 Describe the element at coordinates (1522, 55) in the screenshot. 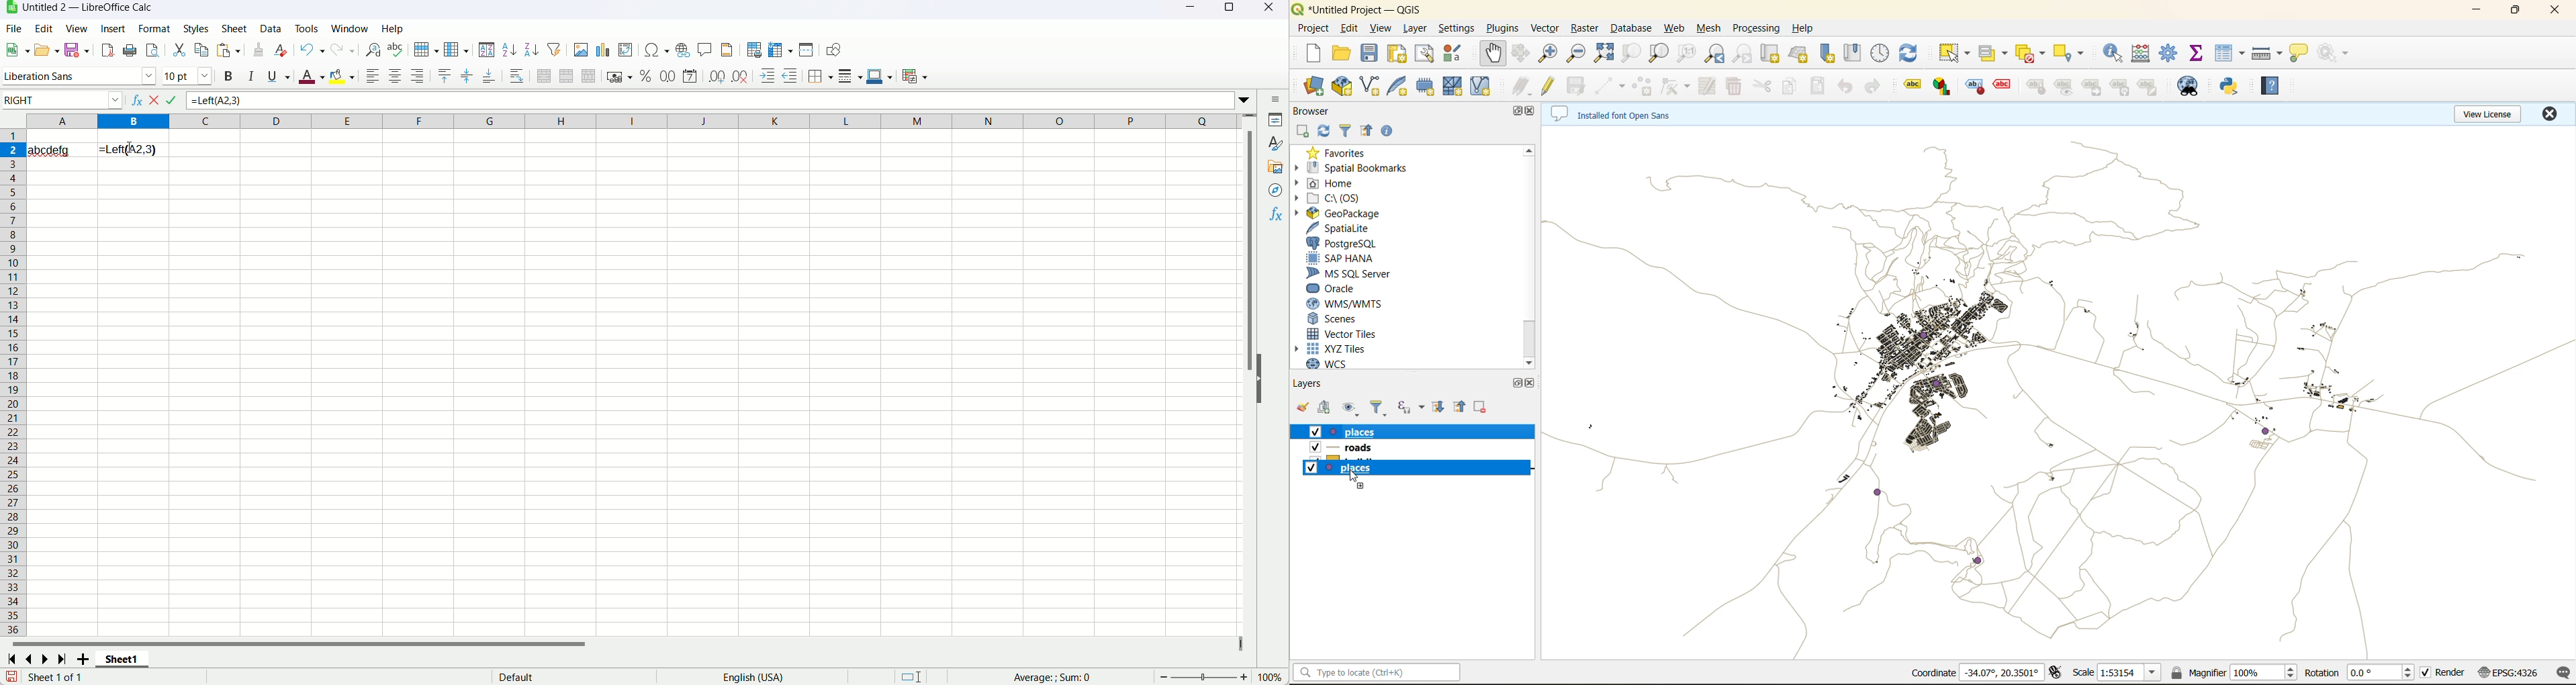

I see `pan to selection` at that location.